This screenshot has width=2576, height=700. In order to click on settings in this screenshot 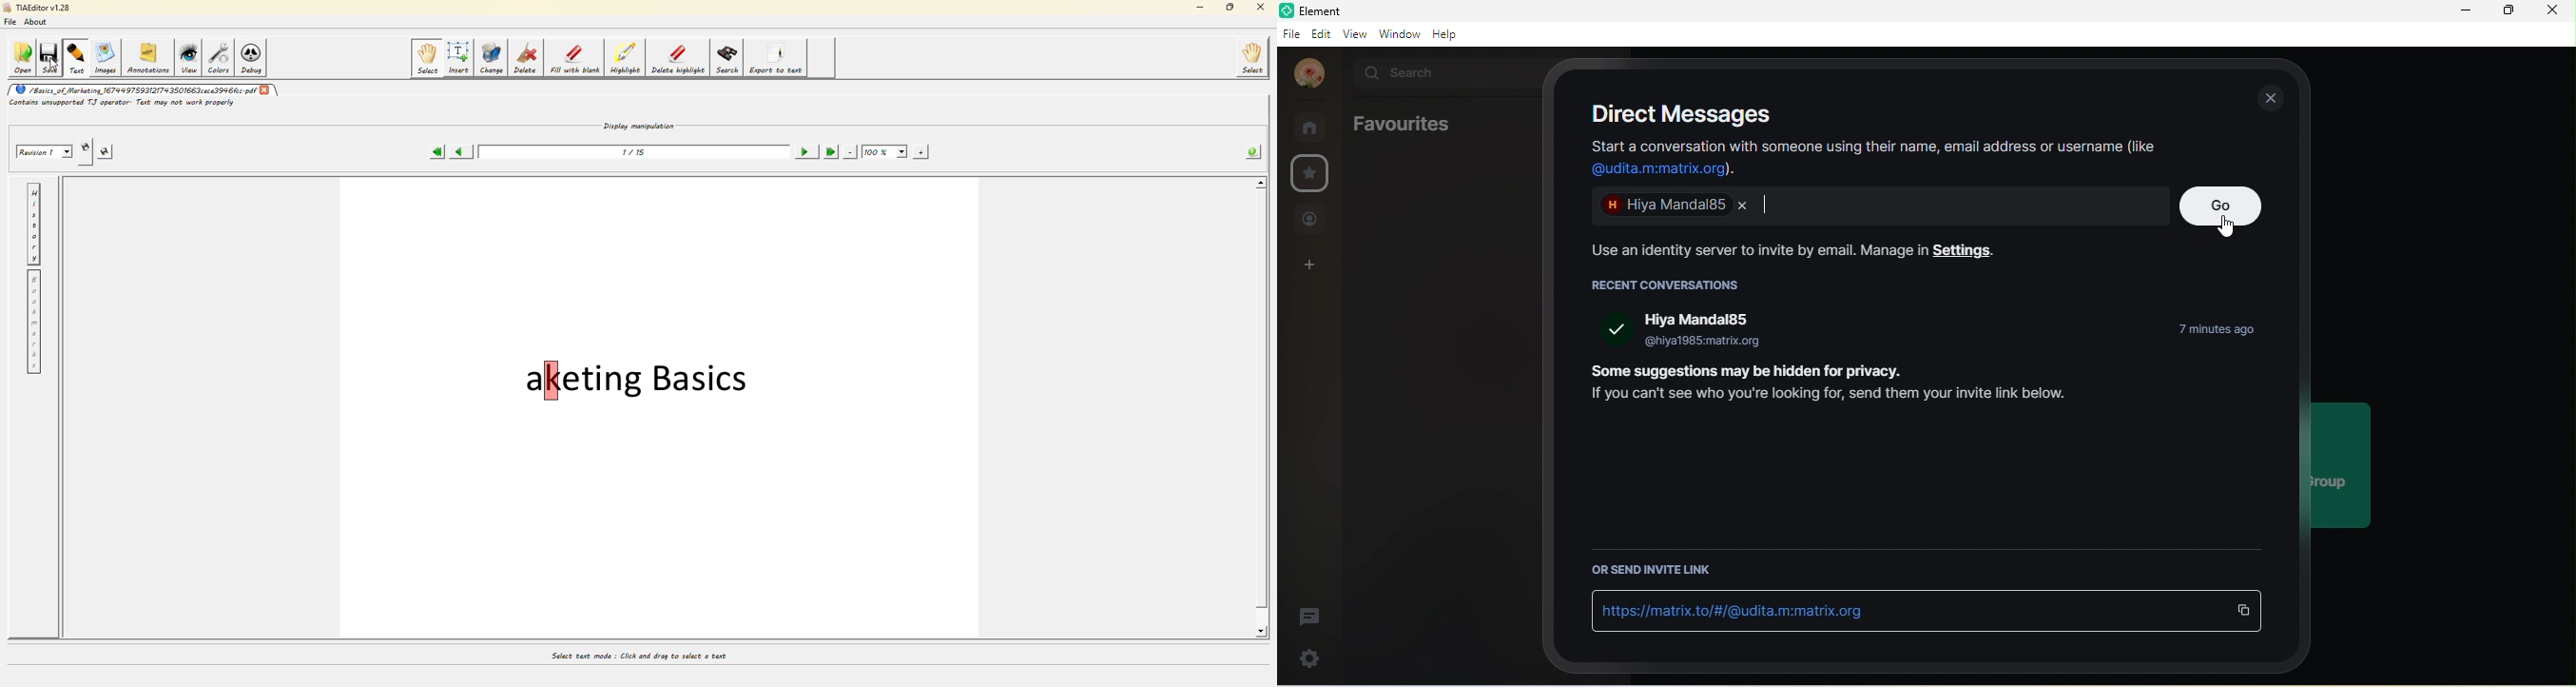, I will do `click(1310, 660)`.